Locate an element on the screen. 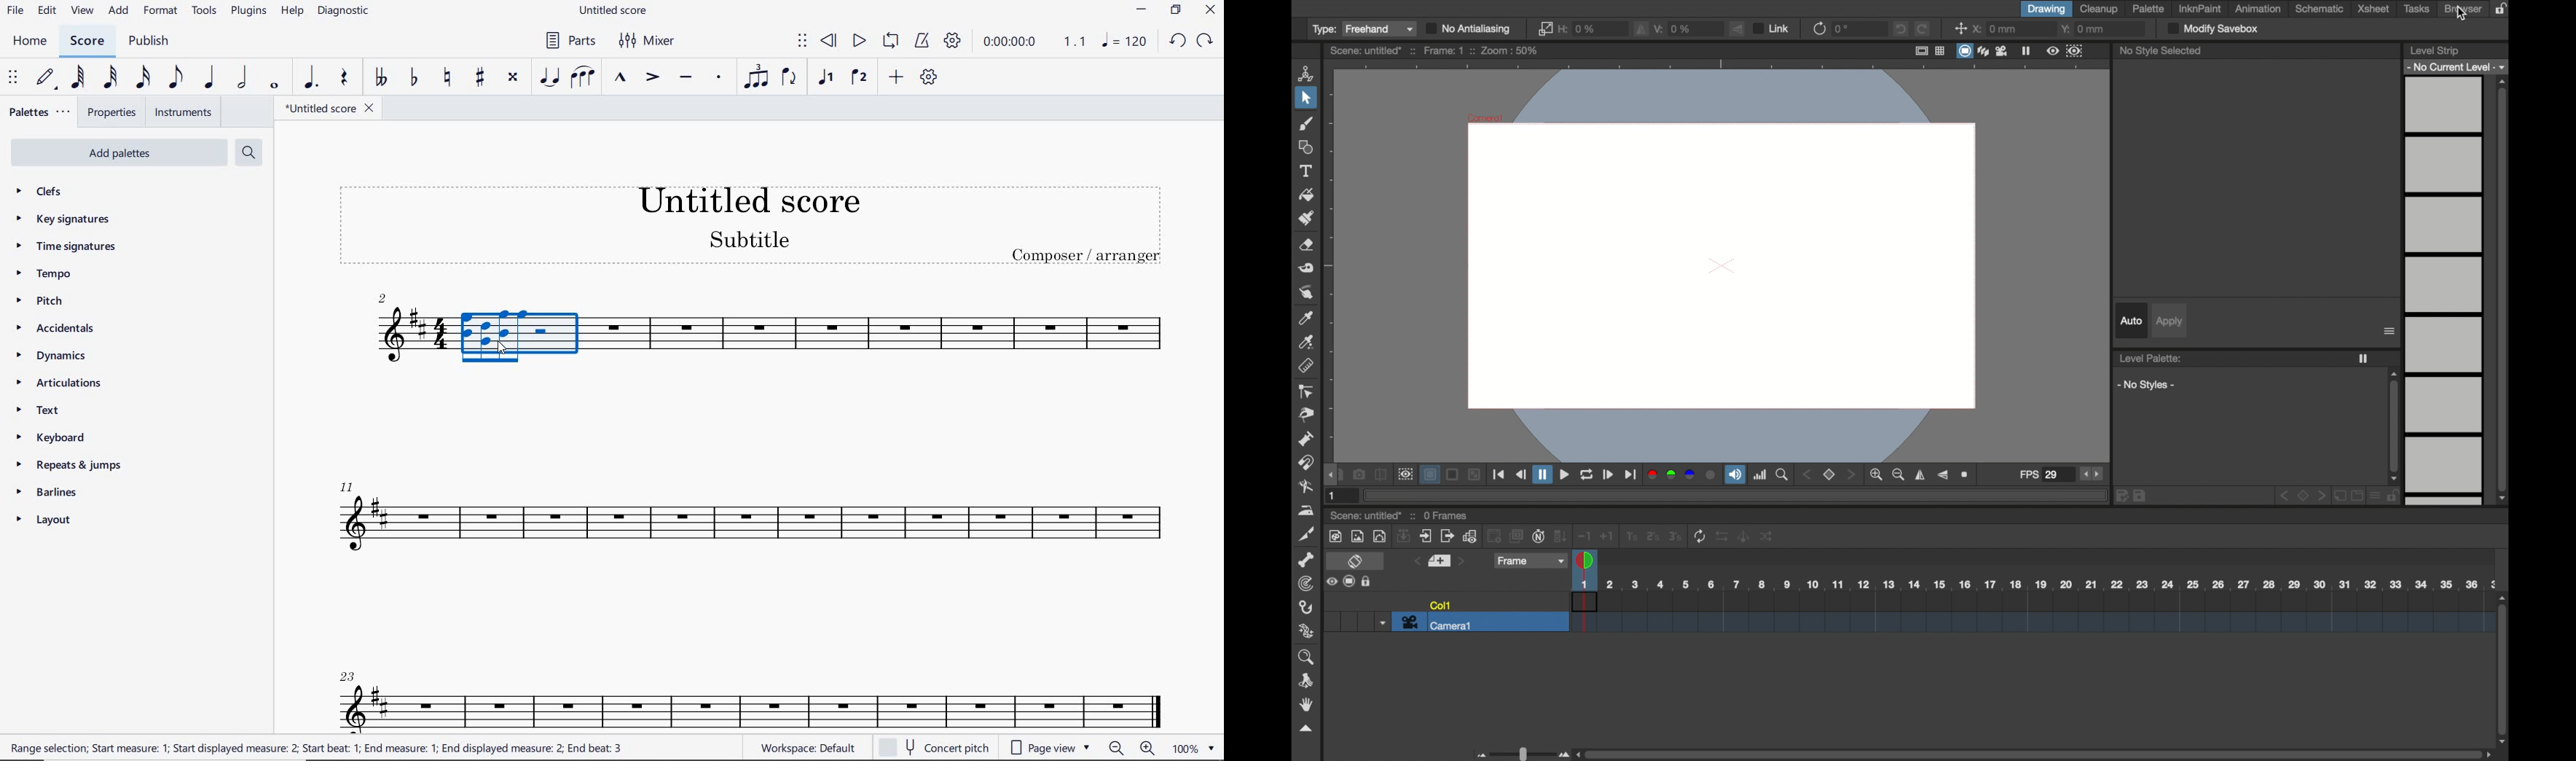  TOGGLE DOUBLE-SHARP is located at coordinates (512, 77).